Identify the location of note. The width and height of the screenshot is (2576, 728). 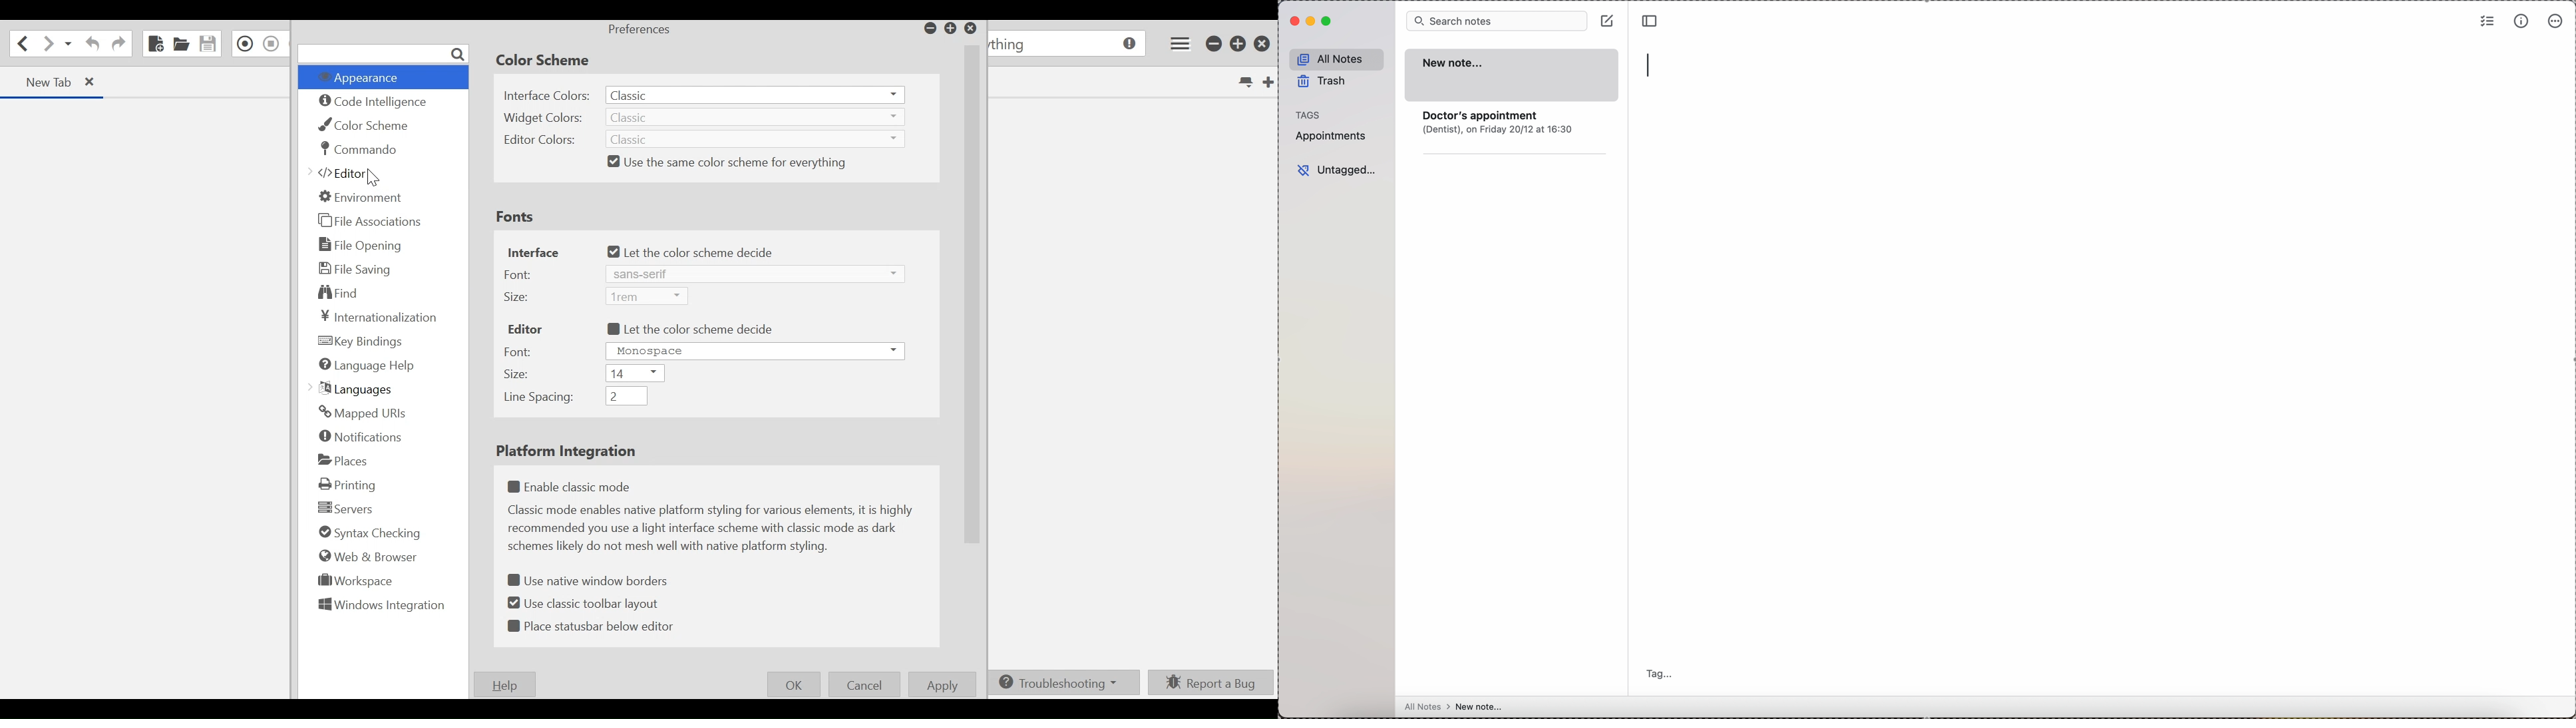
(1516, 136).